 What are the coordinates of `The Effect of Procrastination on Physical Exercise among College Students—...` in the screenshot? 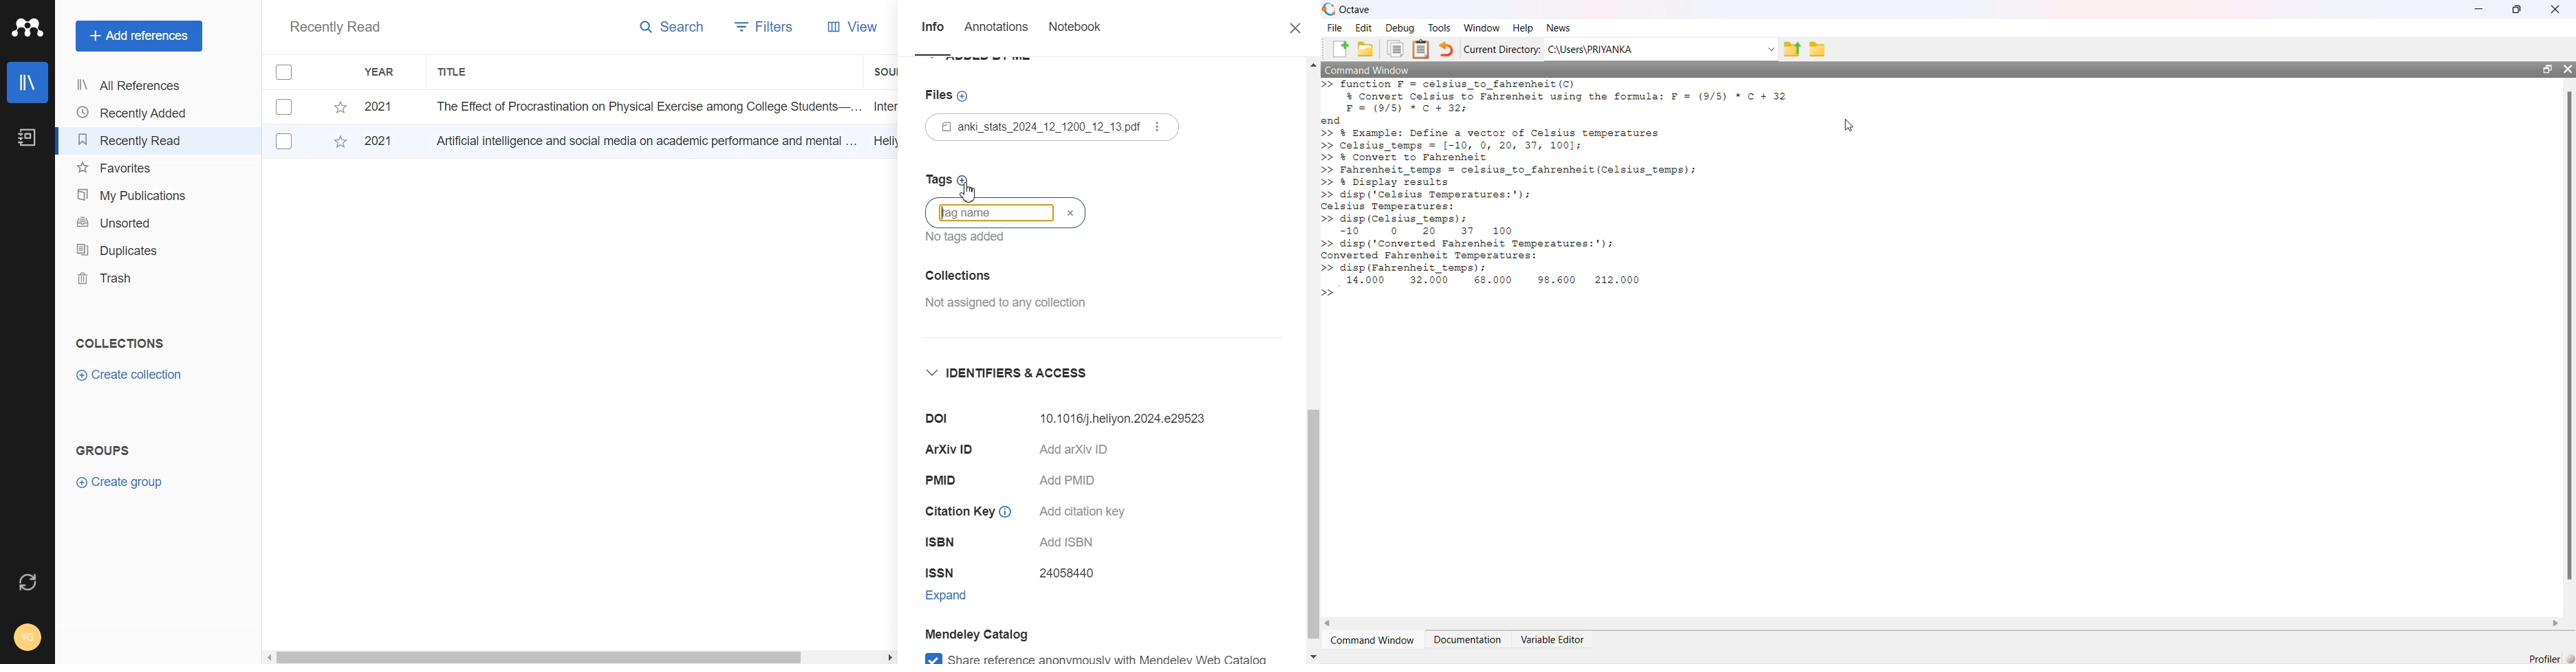 It's located at (643, 106).